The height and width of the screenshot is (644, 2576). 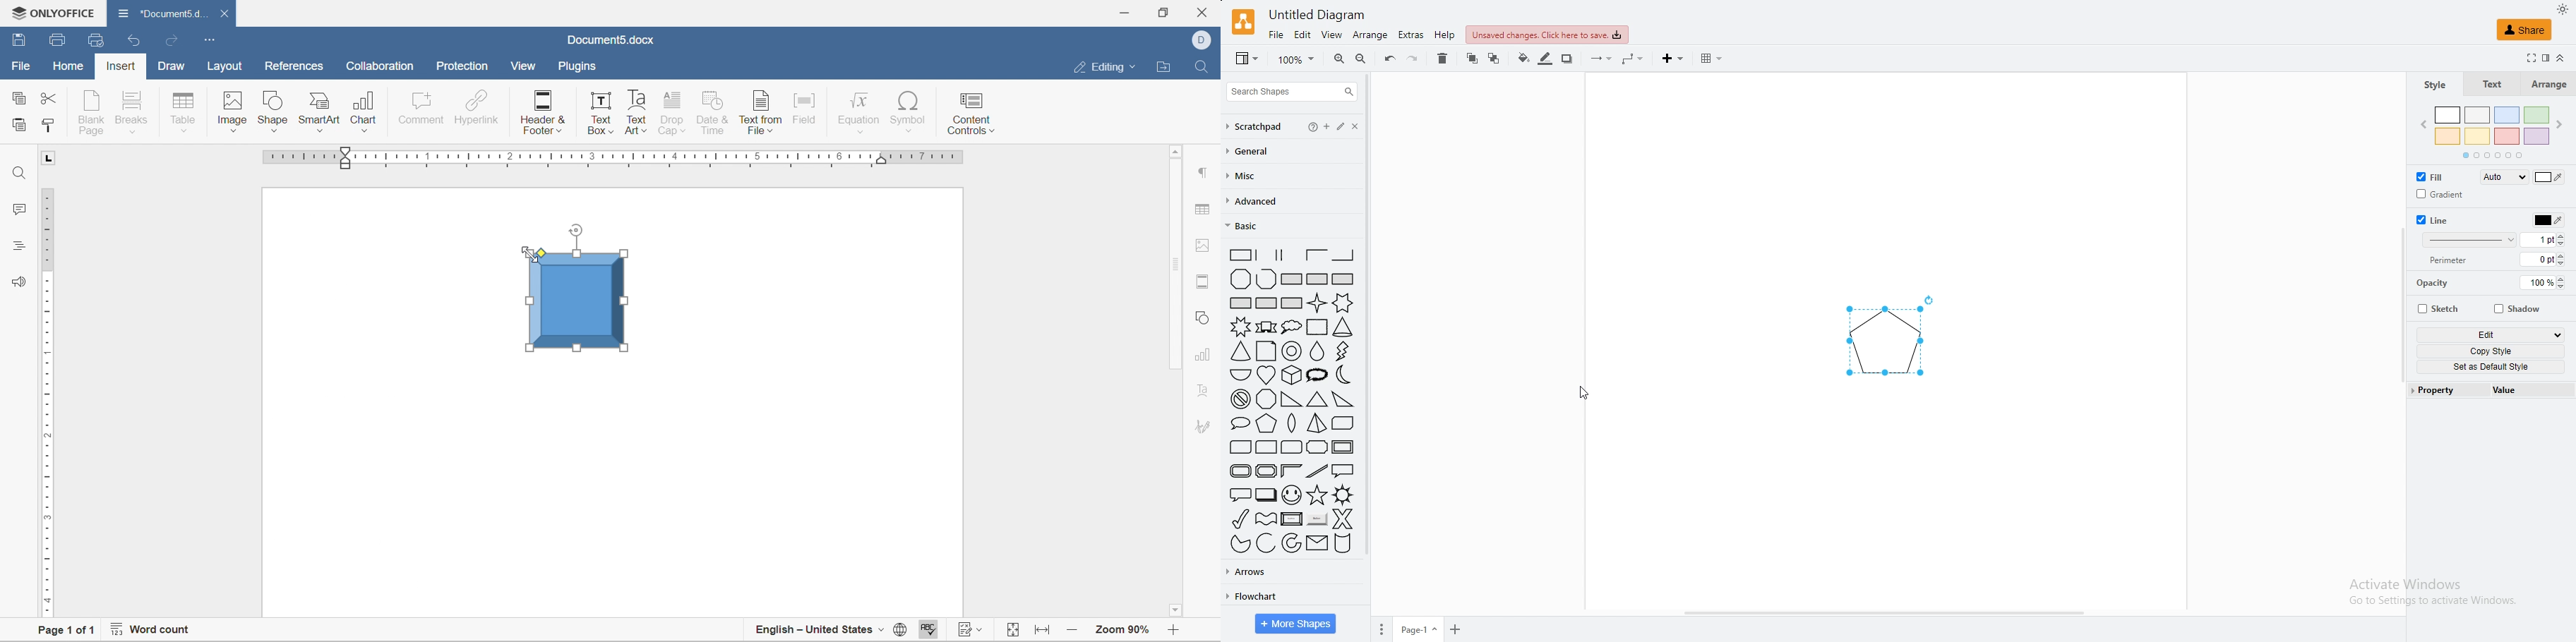 I want to click on star, so click(x=1317, y=495).